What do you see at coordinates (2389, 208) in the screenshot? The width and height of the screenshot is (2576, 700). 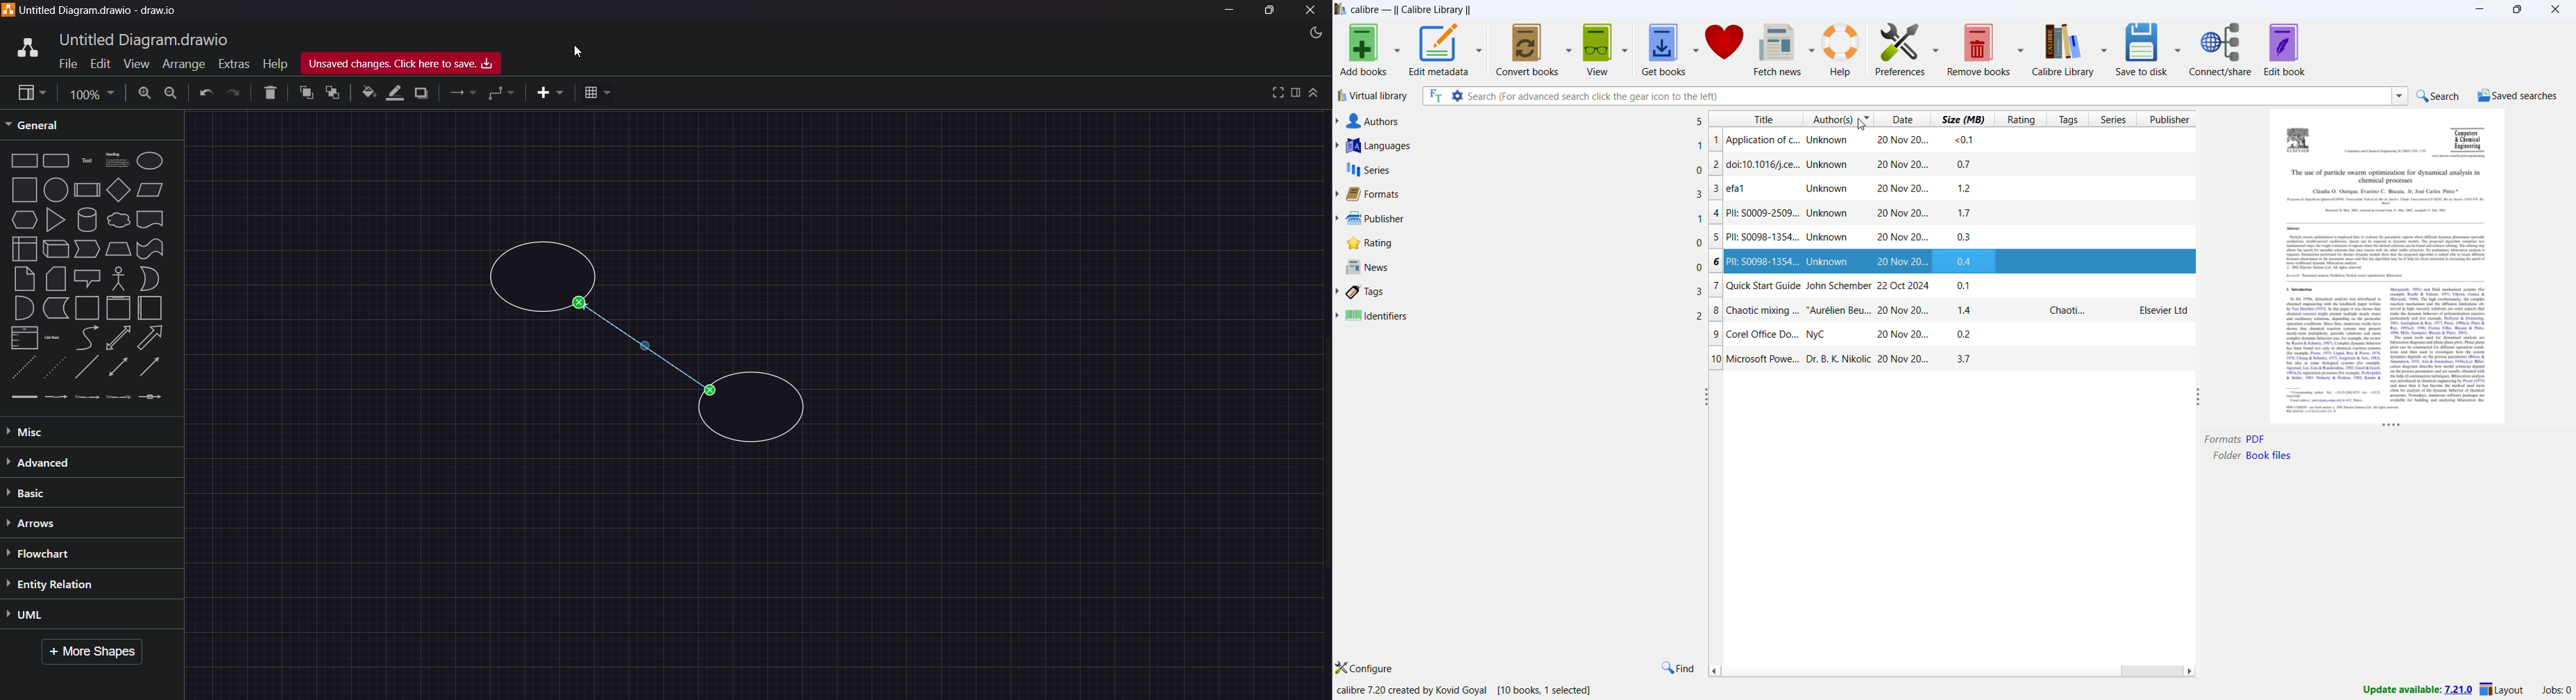 I see `` at bounding box center [2389, 208].